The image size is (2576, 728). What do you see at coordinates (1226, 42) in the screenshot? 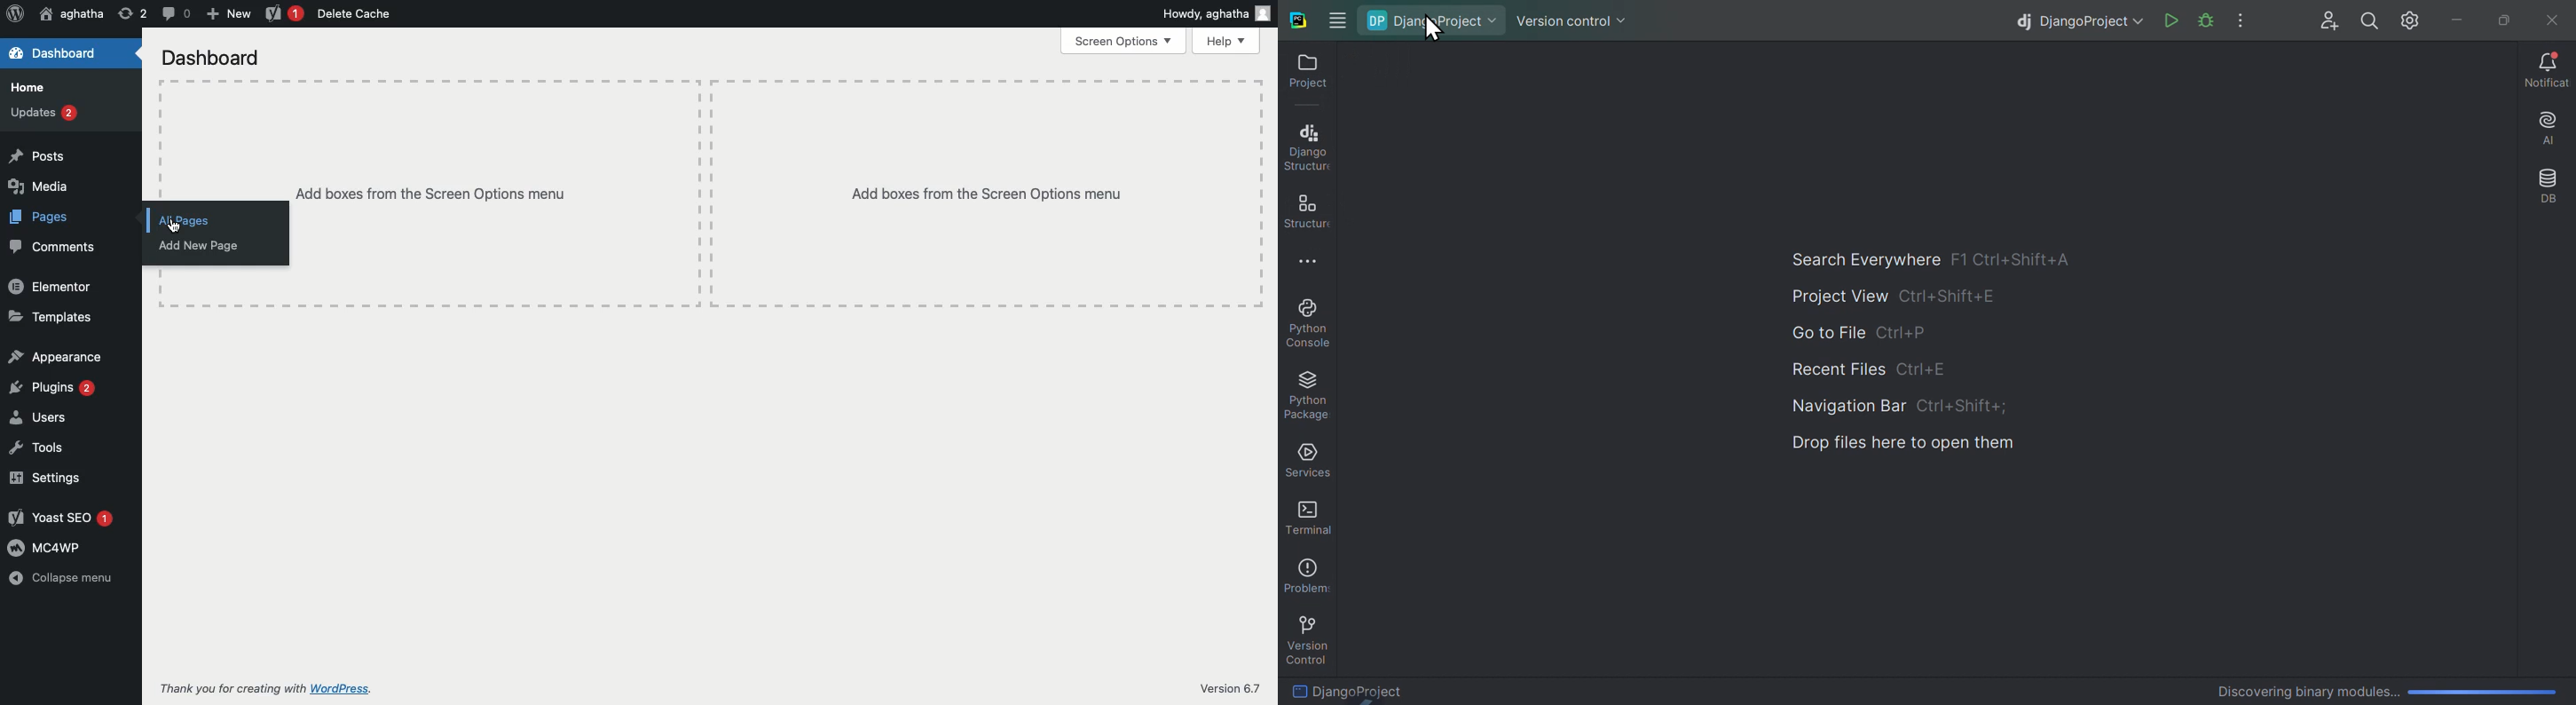
I see `Help` at bounding box center [1226, 42].